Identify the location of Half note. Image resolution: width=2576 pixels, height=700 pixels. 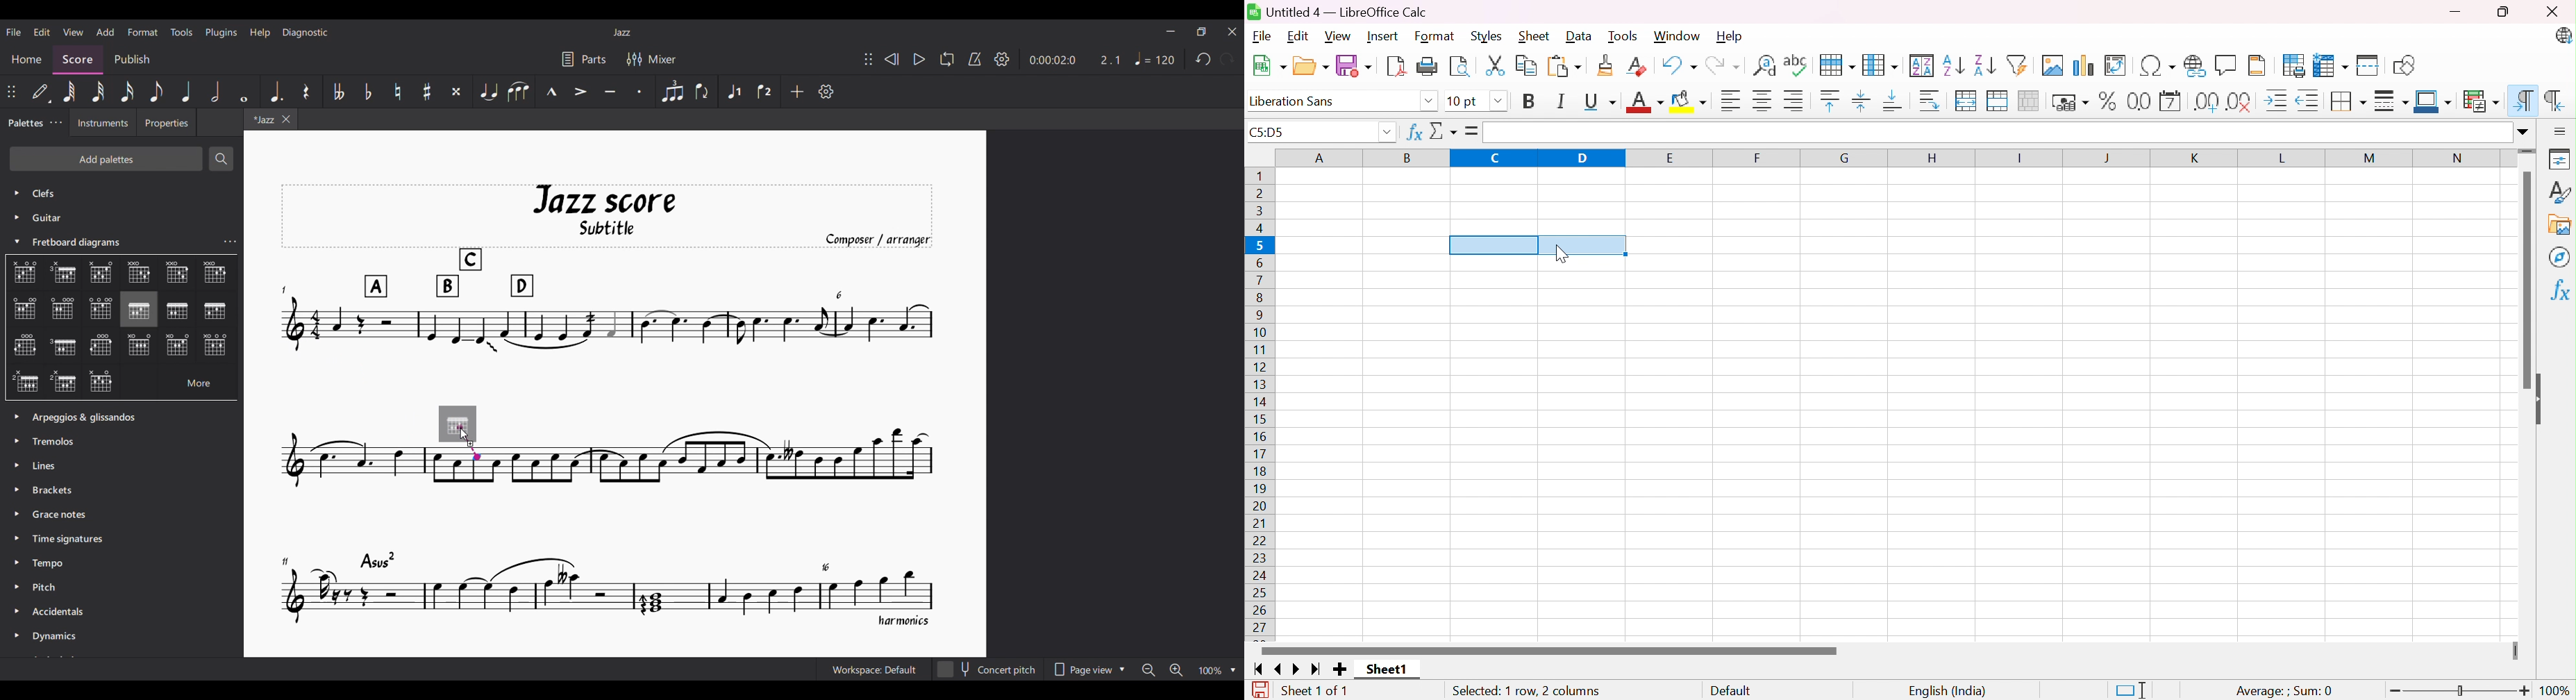
(215, 91).